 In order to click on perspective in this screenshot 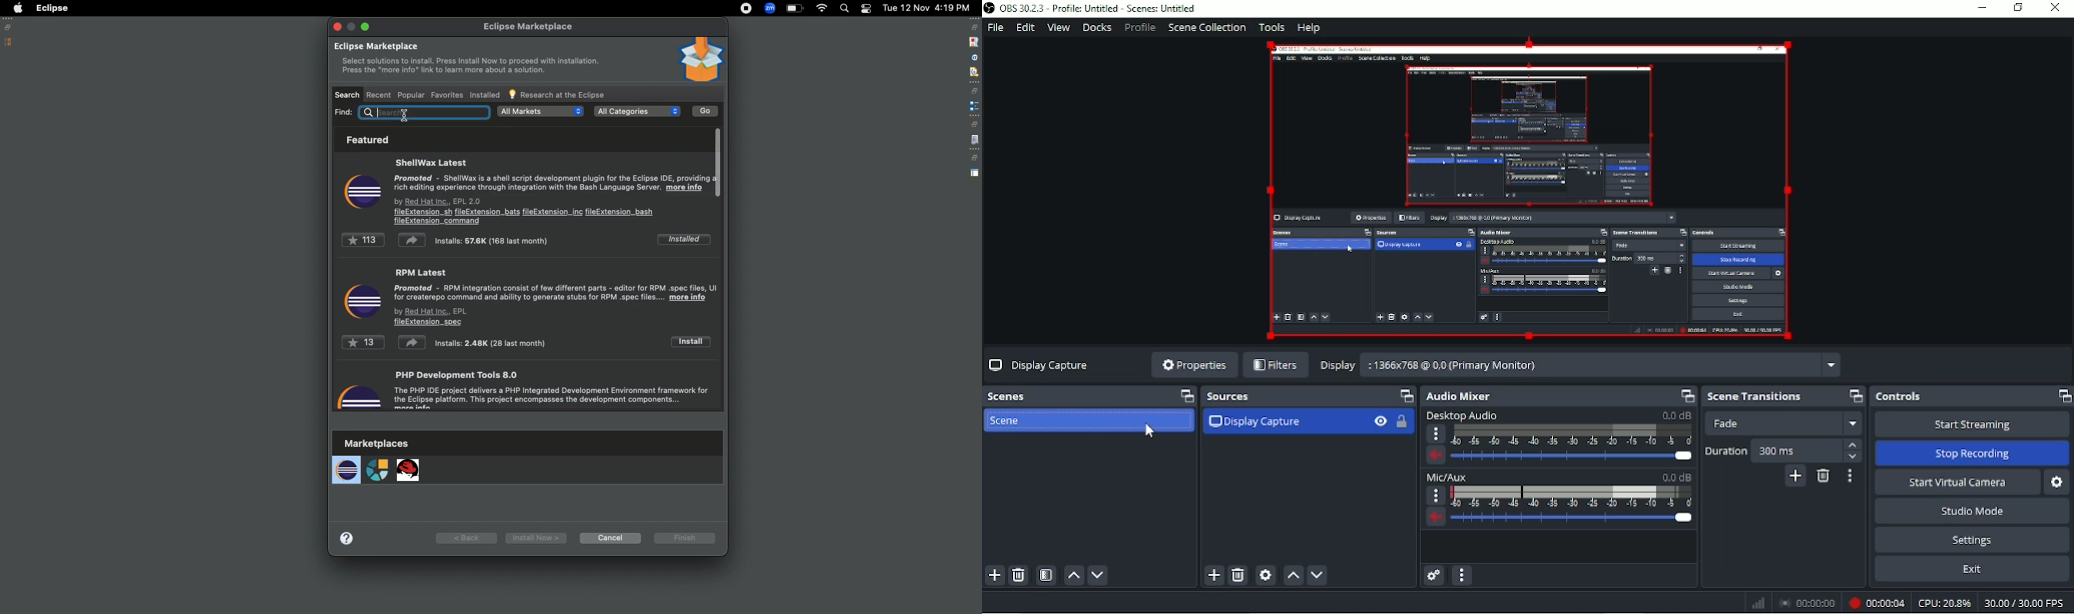, I will do `click(975, 173)`.